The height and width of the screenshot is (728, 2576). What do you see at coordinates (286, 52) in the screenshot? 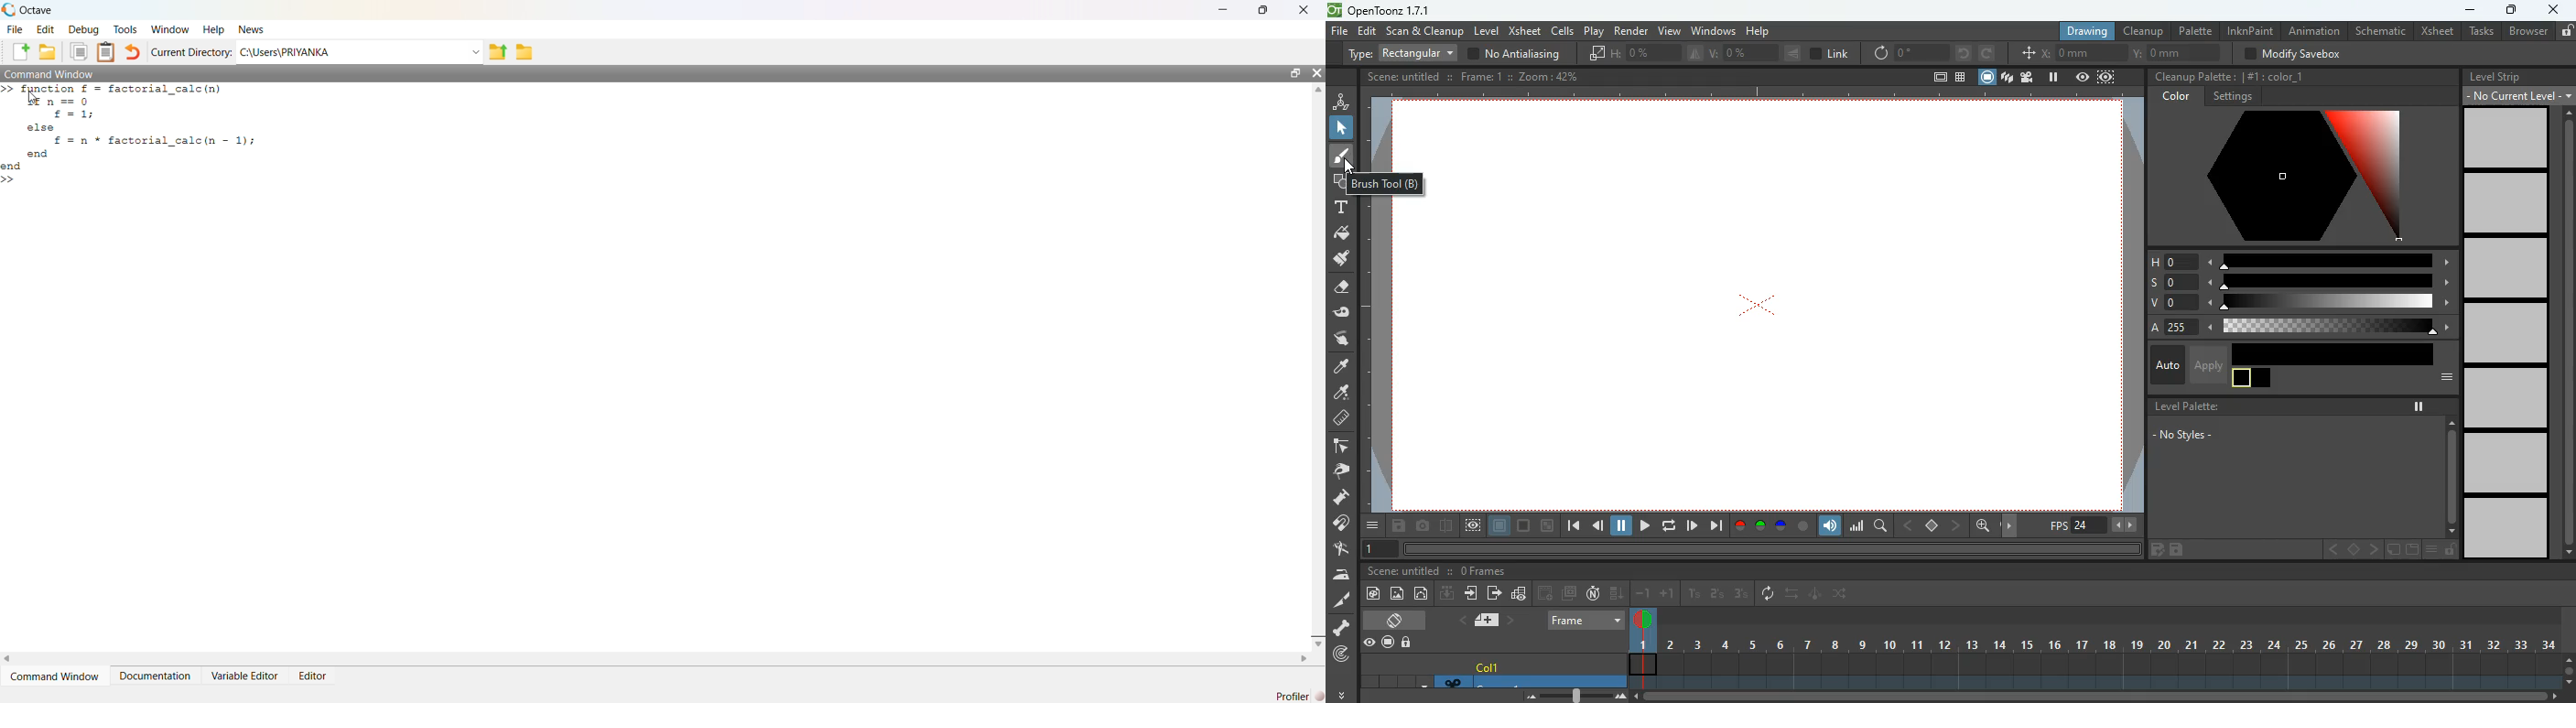
I see `C:\Users\PRIYANKA` at bounding box center [286, 52].